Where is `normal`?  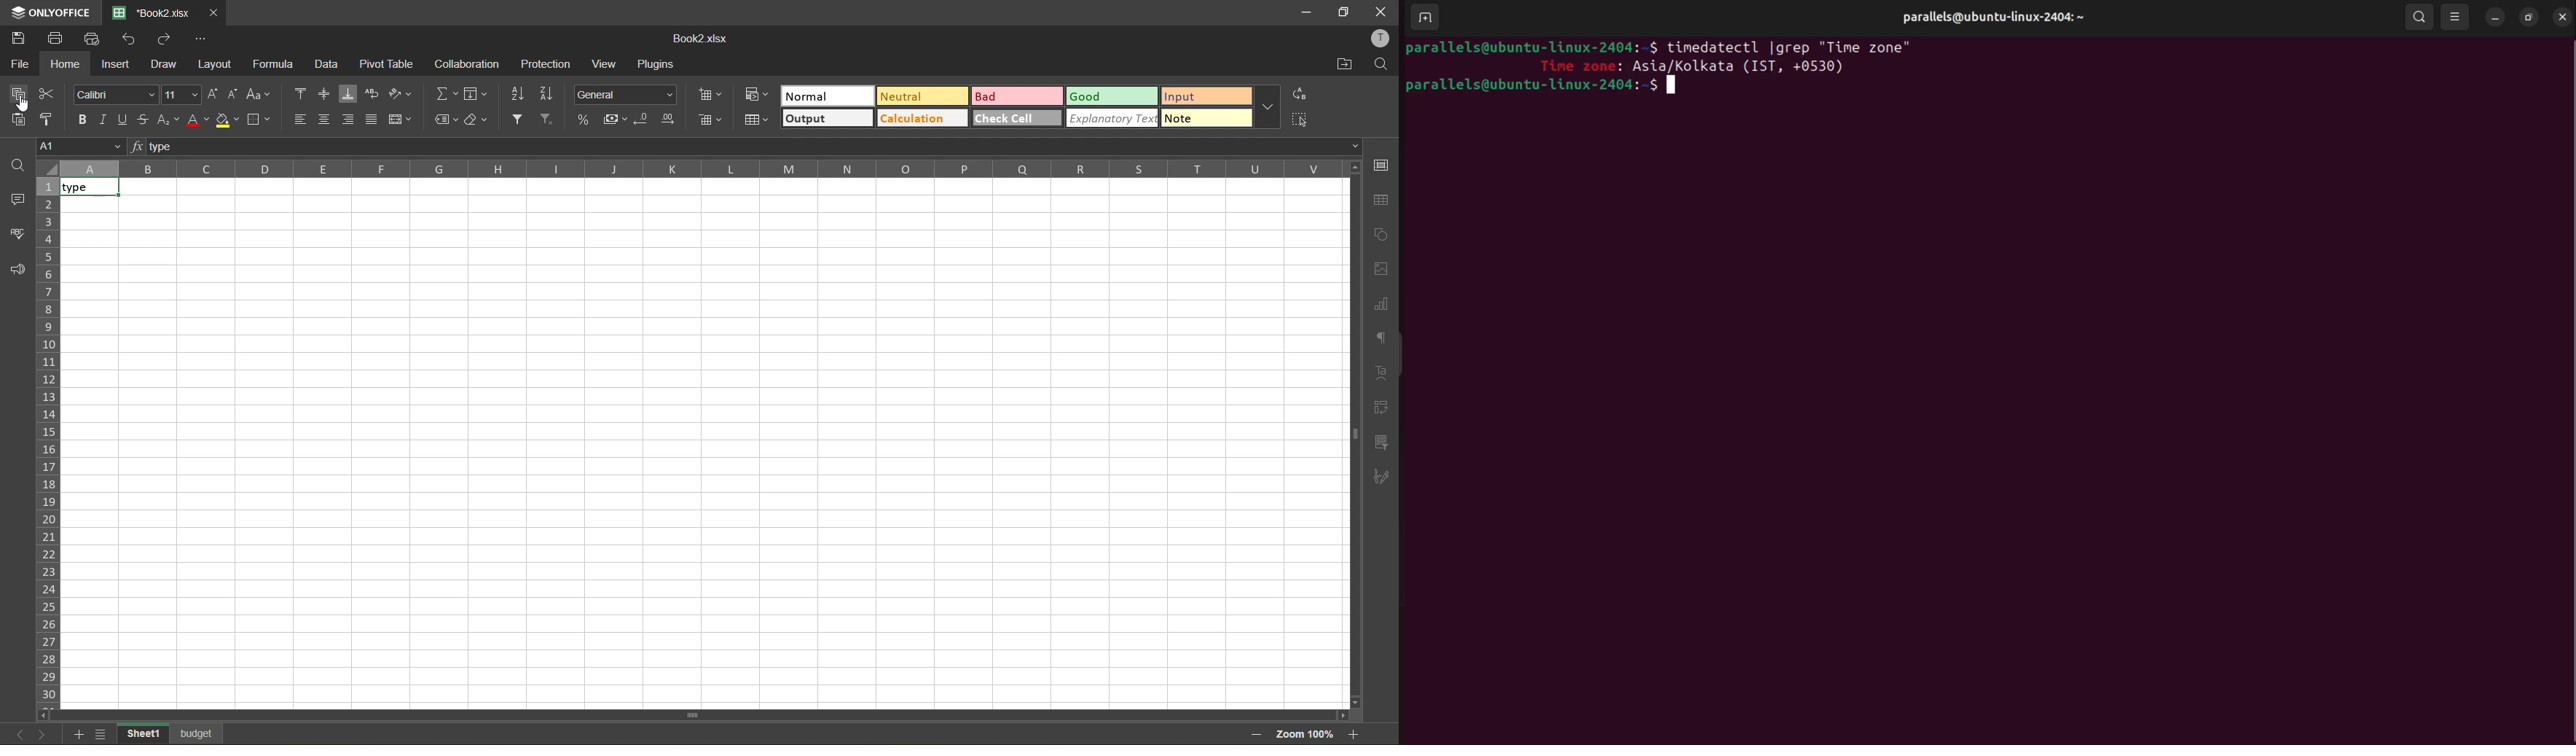
normal is located at coordinates (825, 95).